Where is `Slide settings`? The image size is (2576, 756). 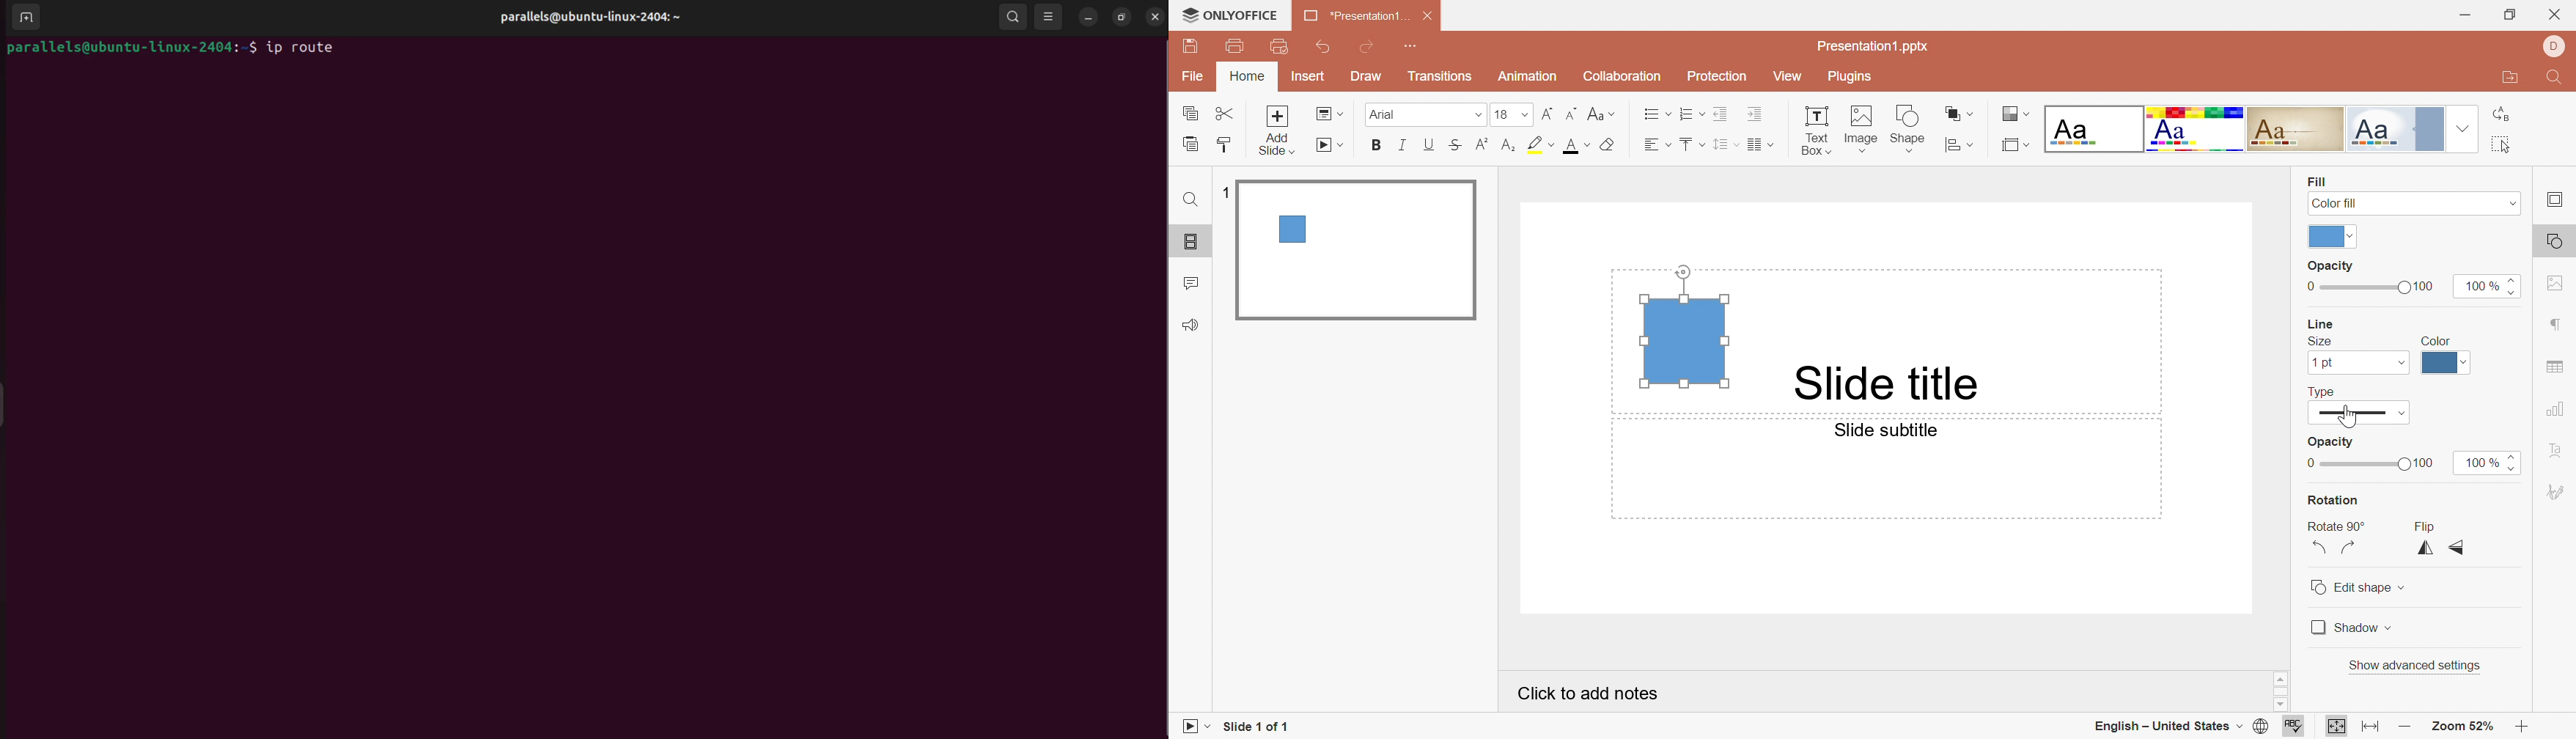
Slide settings is located at coordinates (2558, 201).